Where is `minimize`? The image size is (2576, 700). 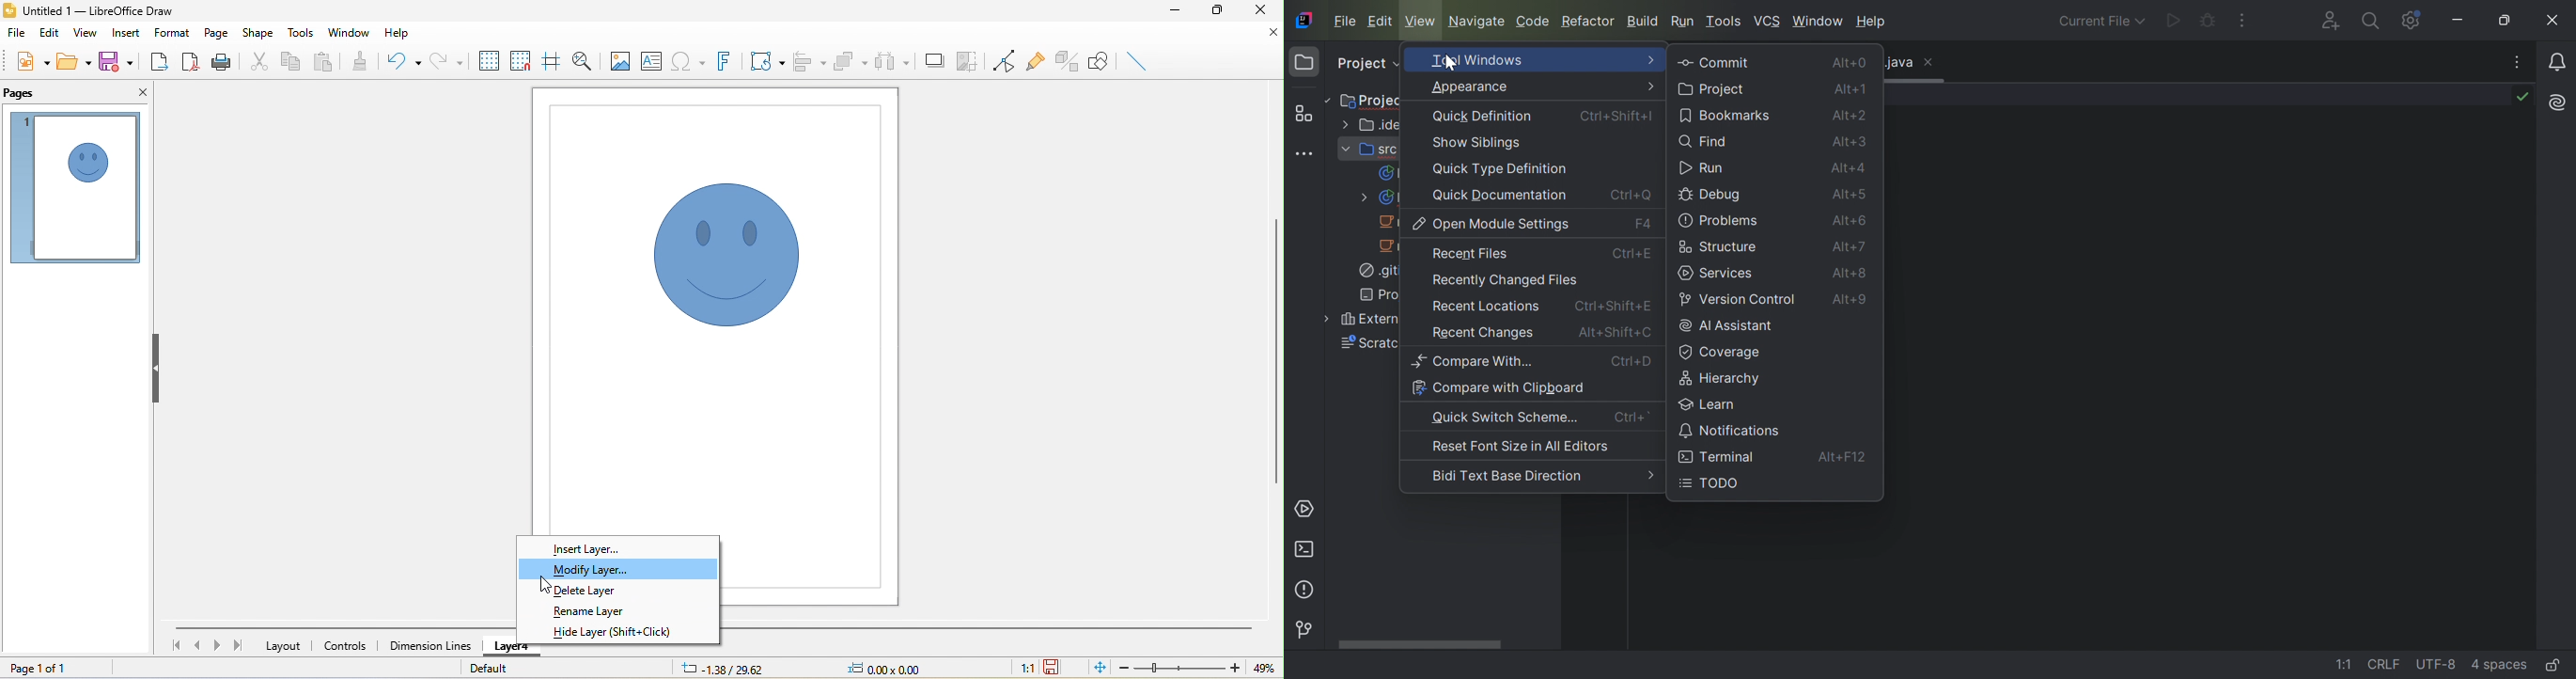 minimize is located at coordinates (1181, 12).